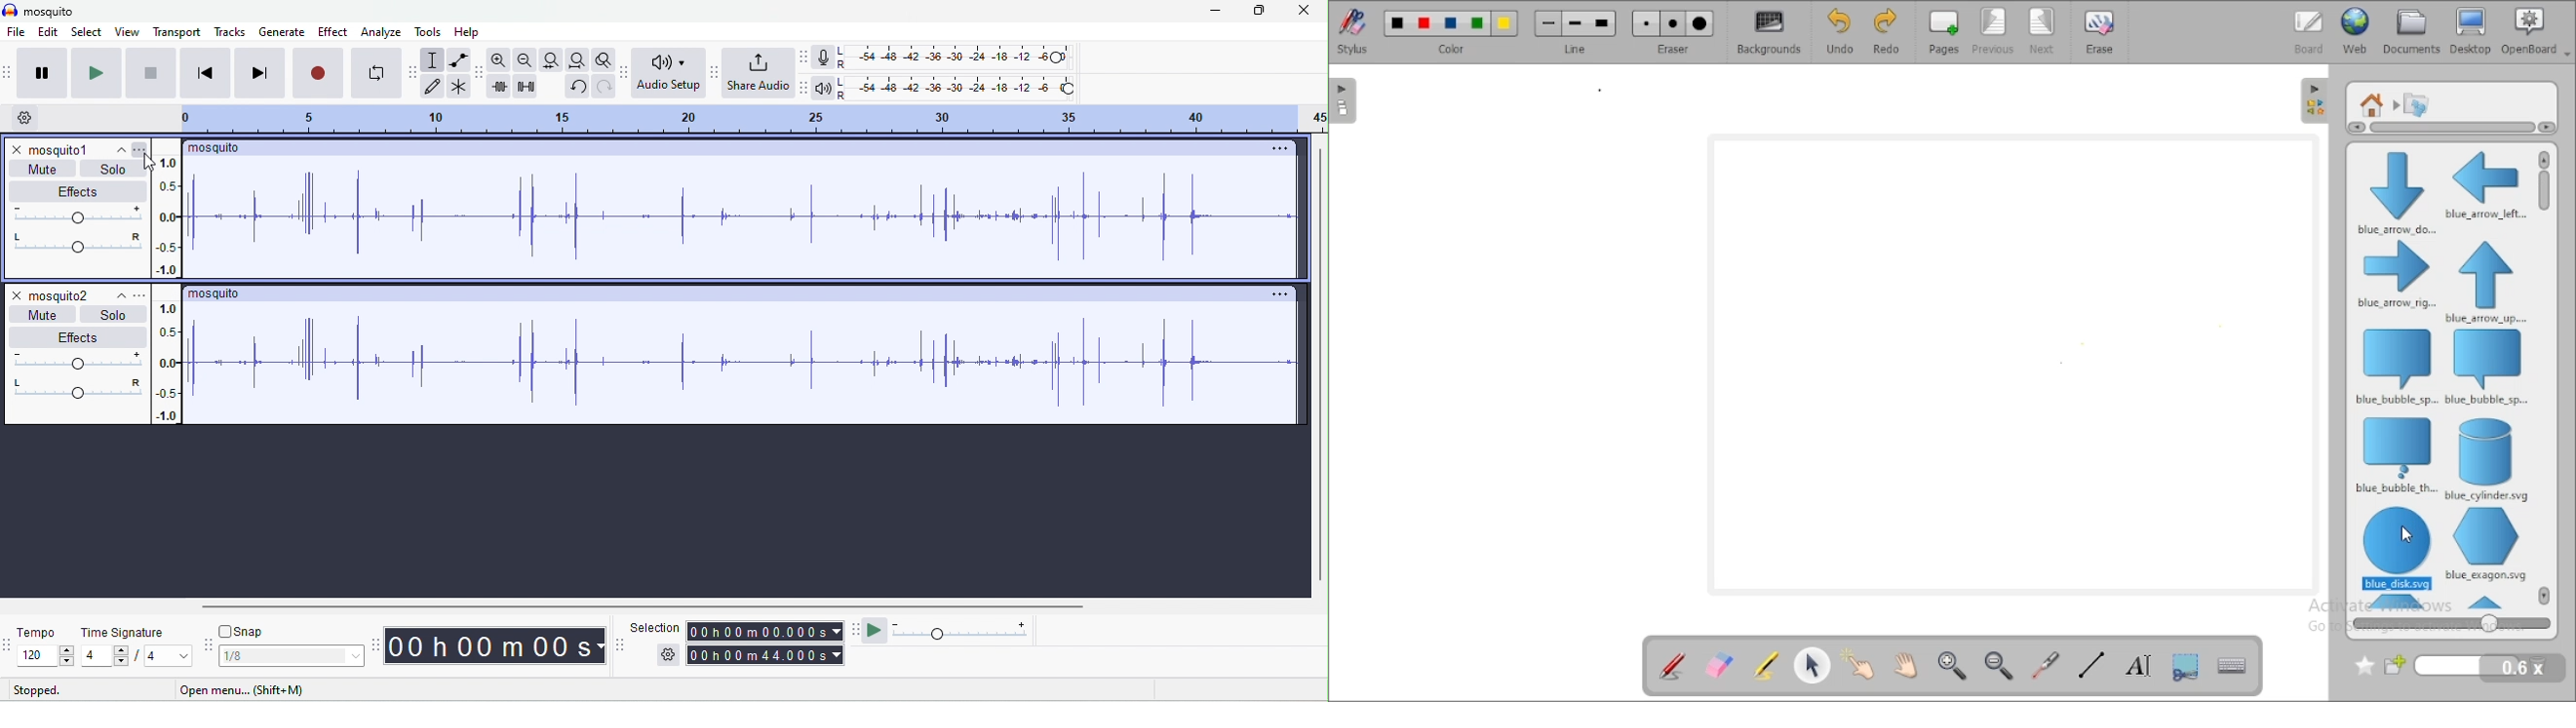  I want to click on play at speed/ play at speed once, so click(875, 629).